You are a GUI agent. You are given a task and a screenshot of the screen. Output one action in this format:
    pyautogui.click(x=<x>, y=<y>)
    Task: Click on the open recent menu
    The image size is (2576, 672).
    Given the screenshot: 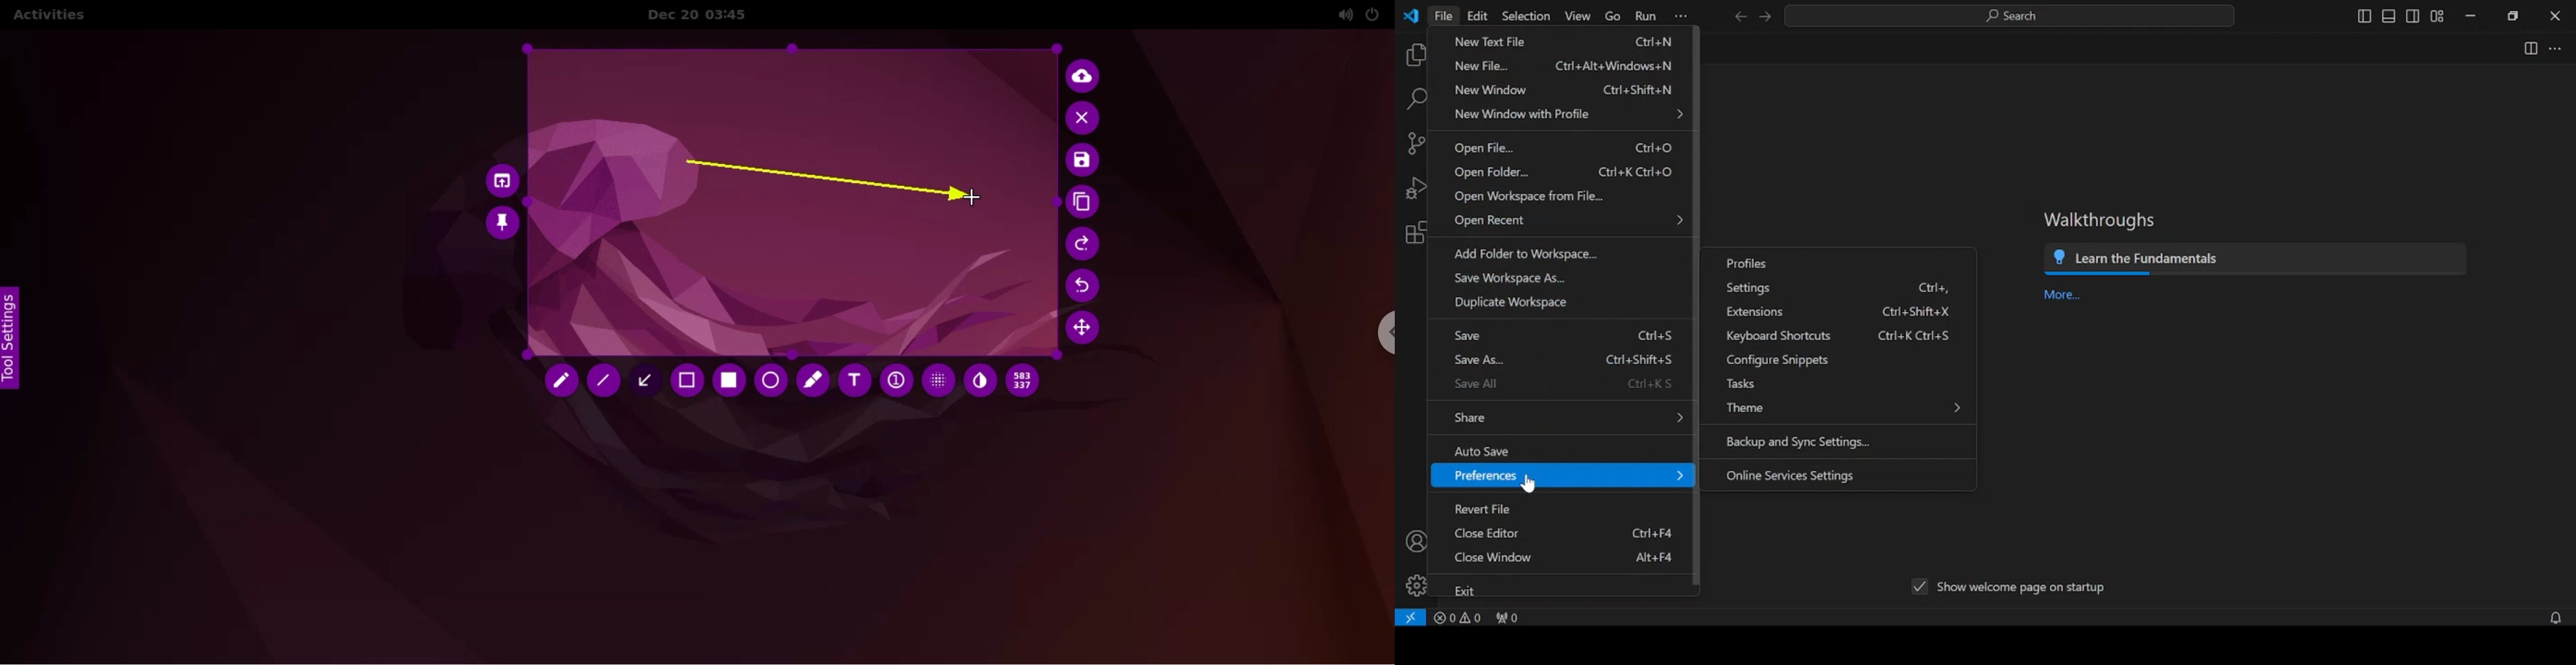 What is the action you would take?
    pyautogui.click(x=1569, y=220)
    